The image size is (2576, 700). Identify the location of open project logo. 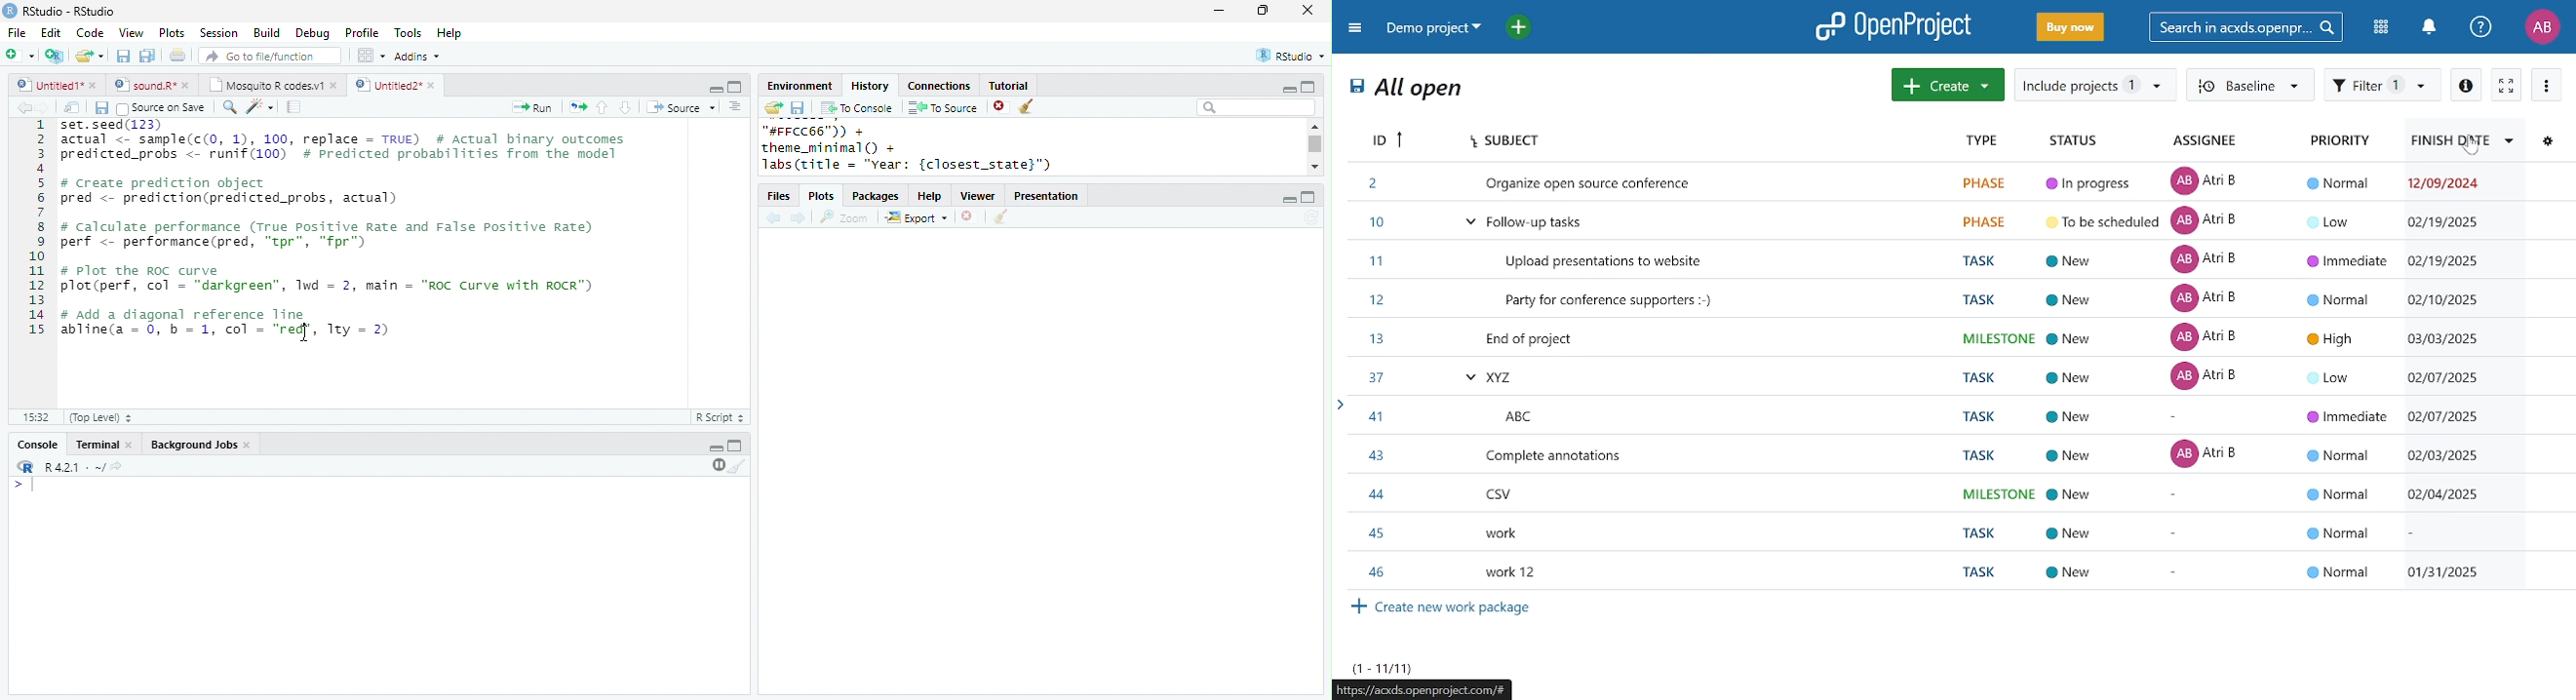
(1894, 25).